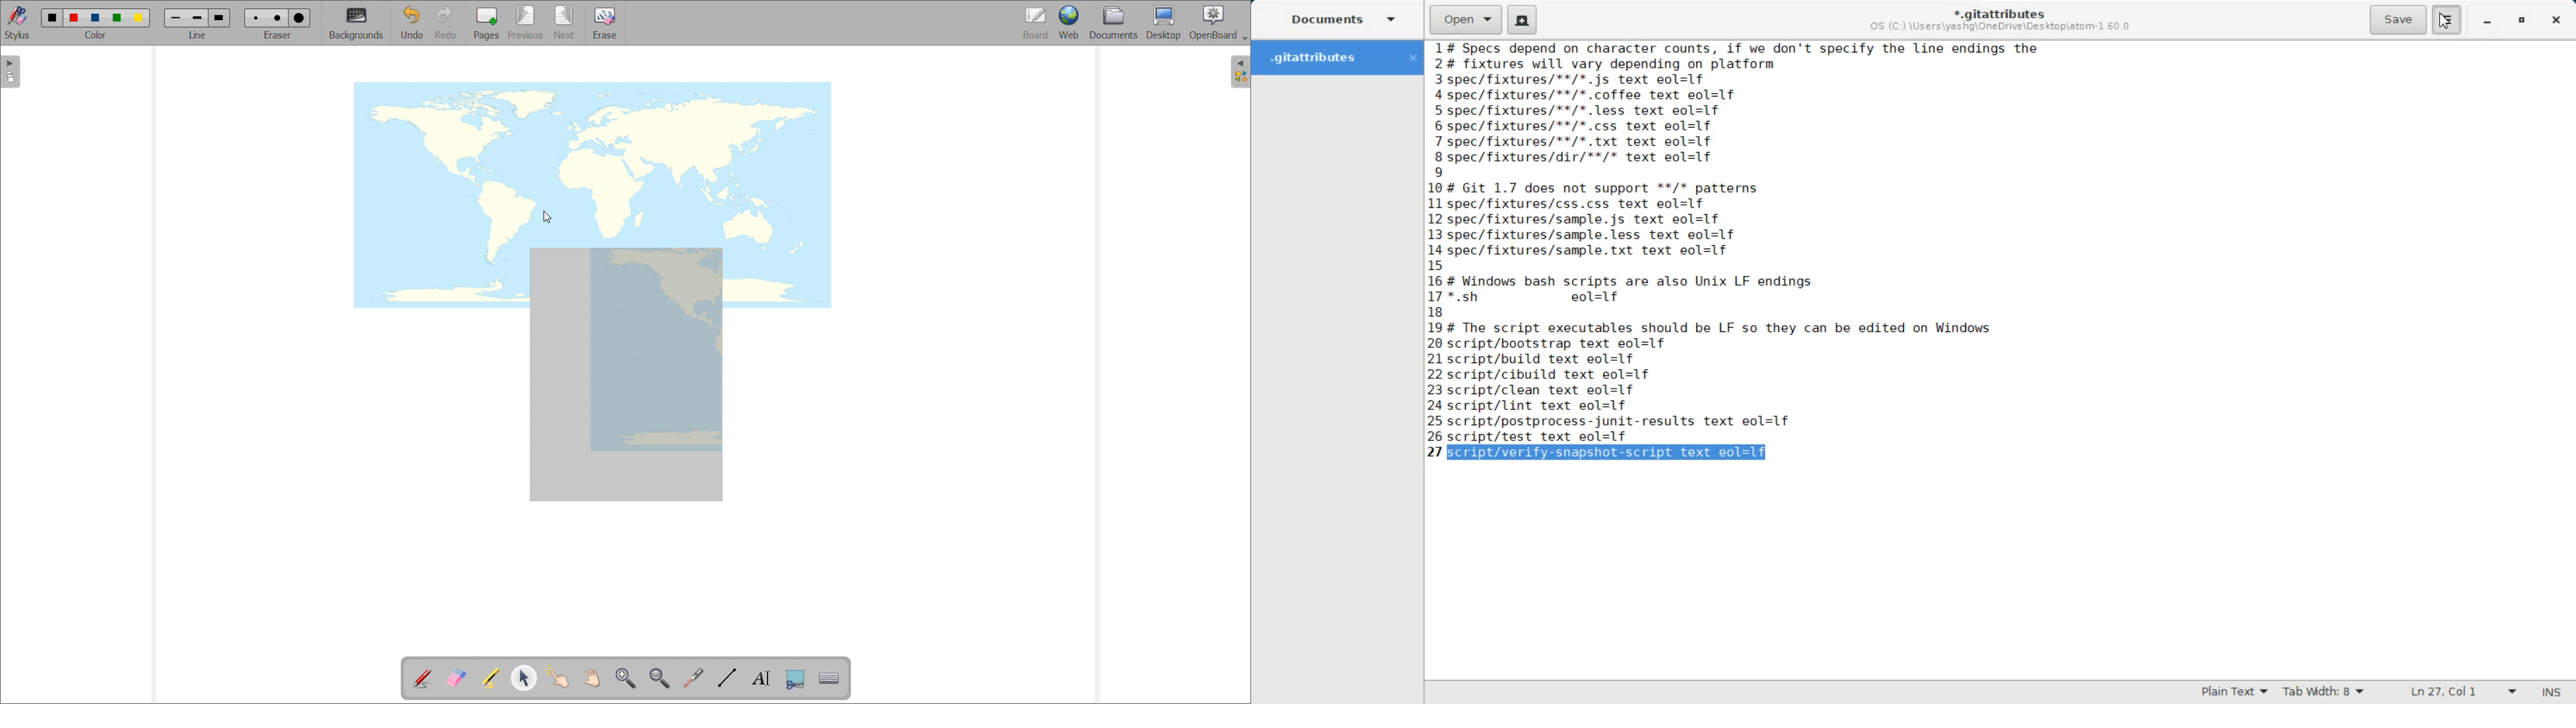 The image size is (2576, 728). I want to click on Ln 27, Col 42, so click(2458, 692).